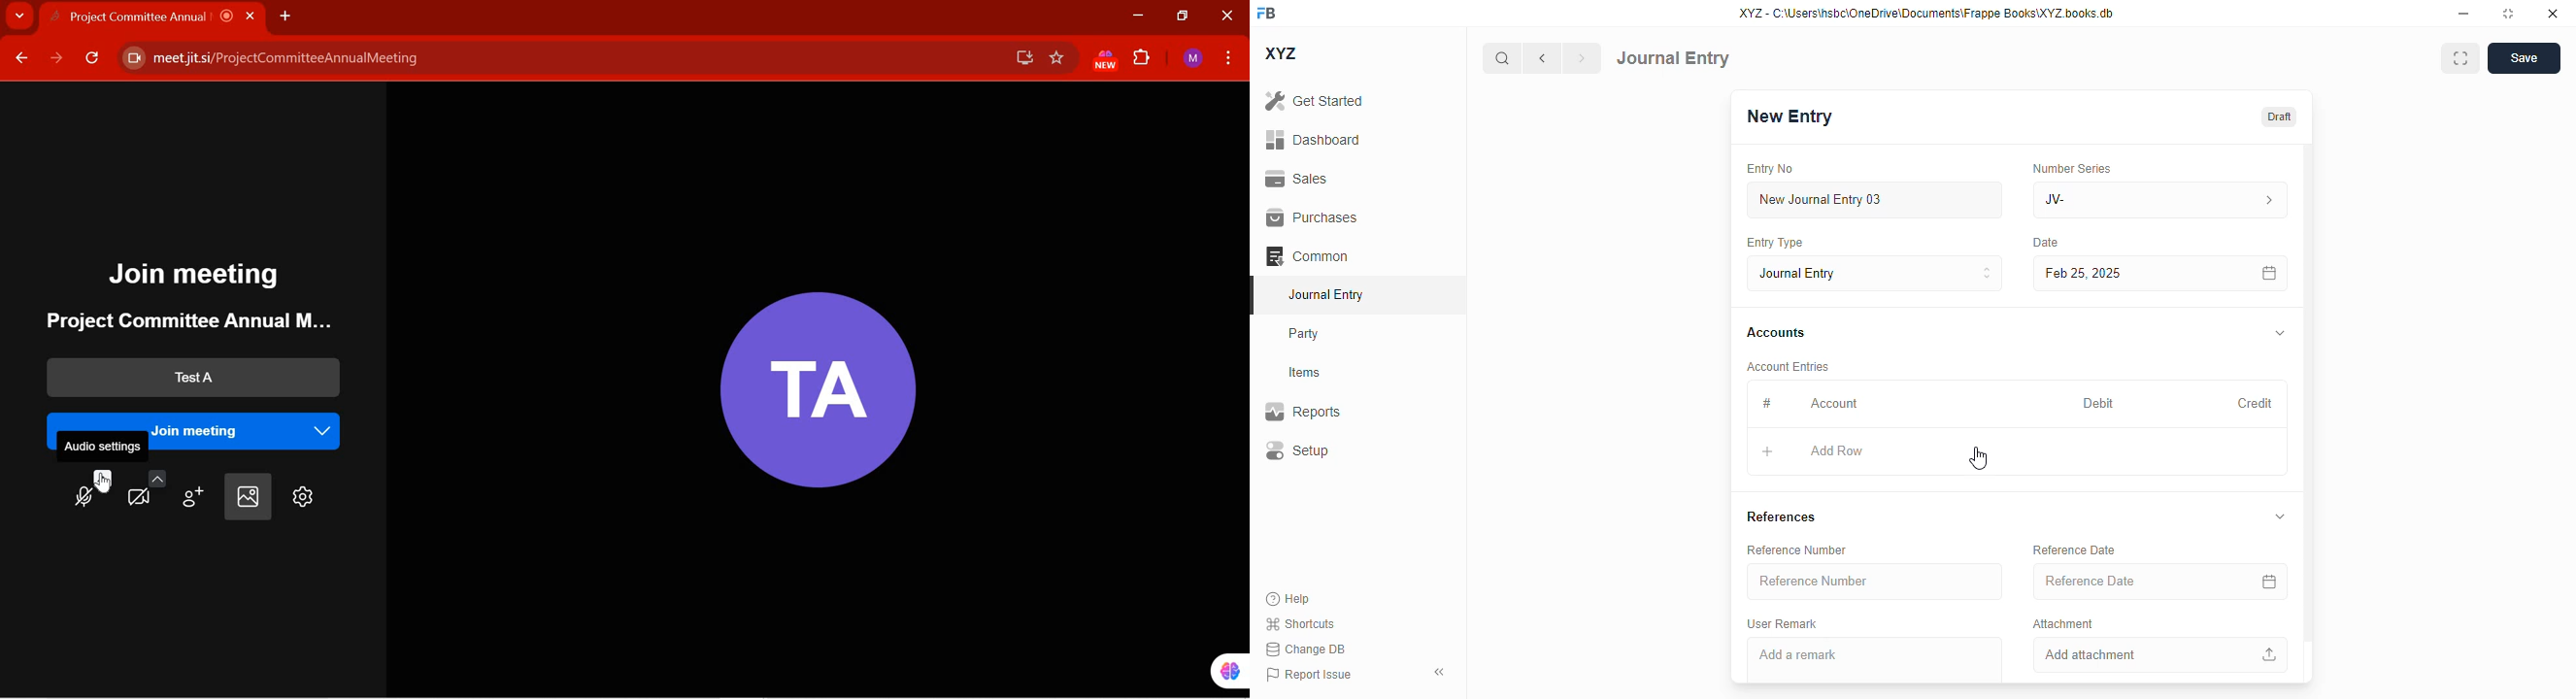 The image size is (2576, 700). I want to click on references, so click(1782, 516).